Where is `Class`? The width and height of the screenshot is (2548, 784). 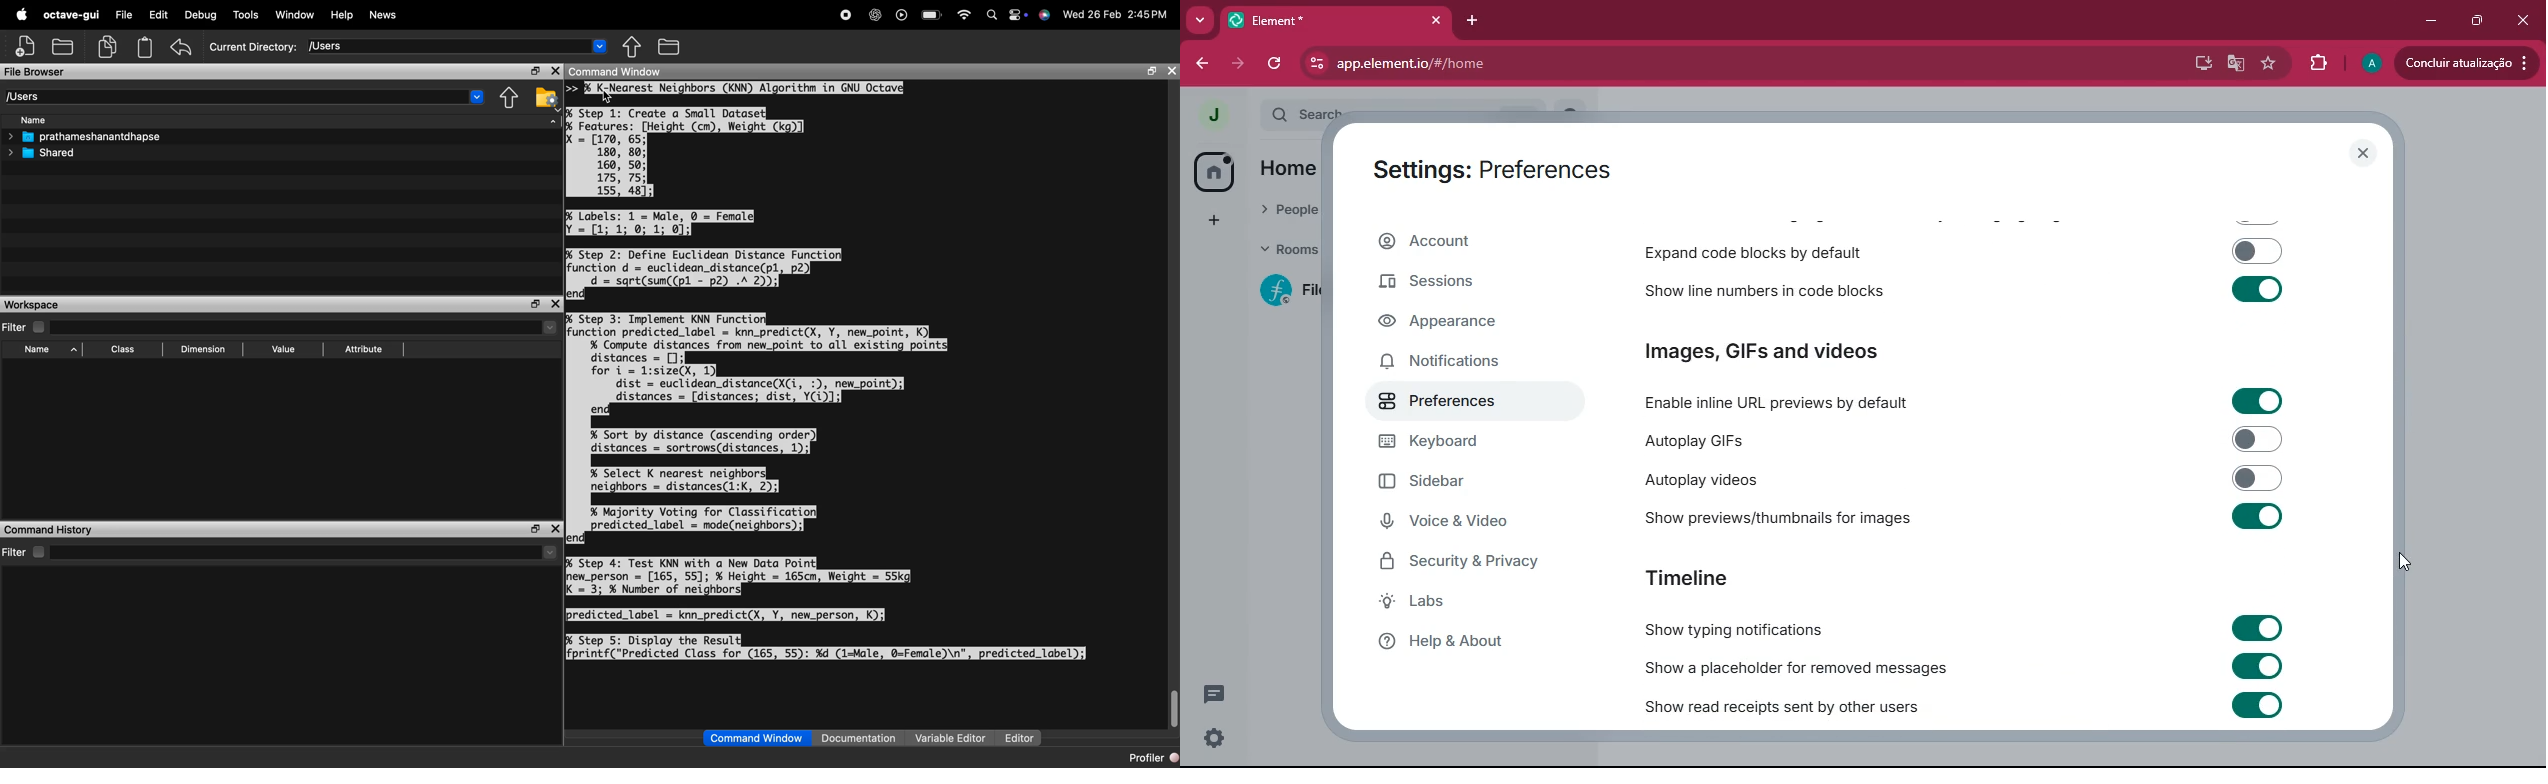 Class is located at coordinates (124, 349).